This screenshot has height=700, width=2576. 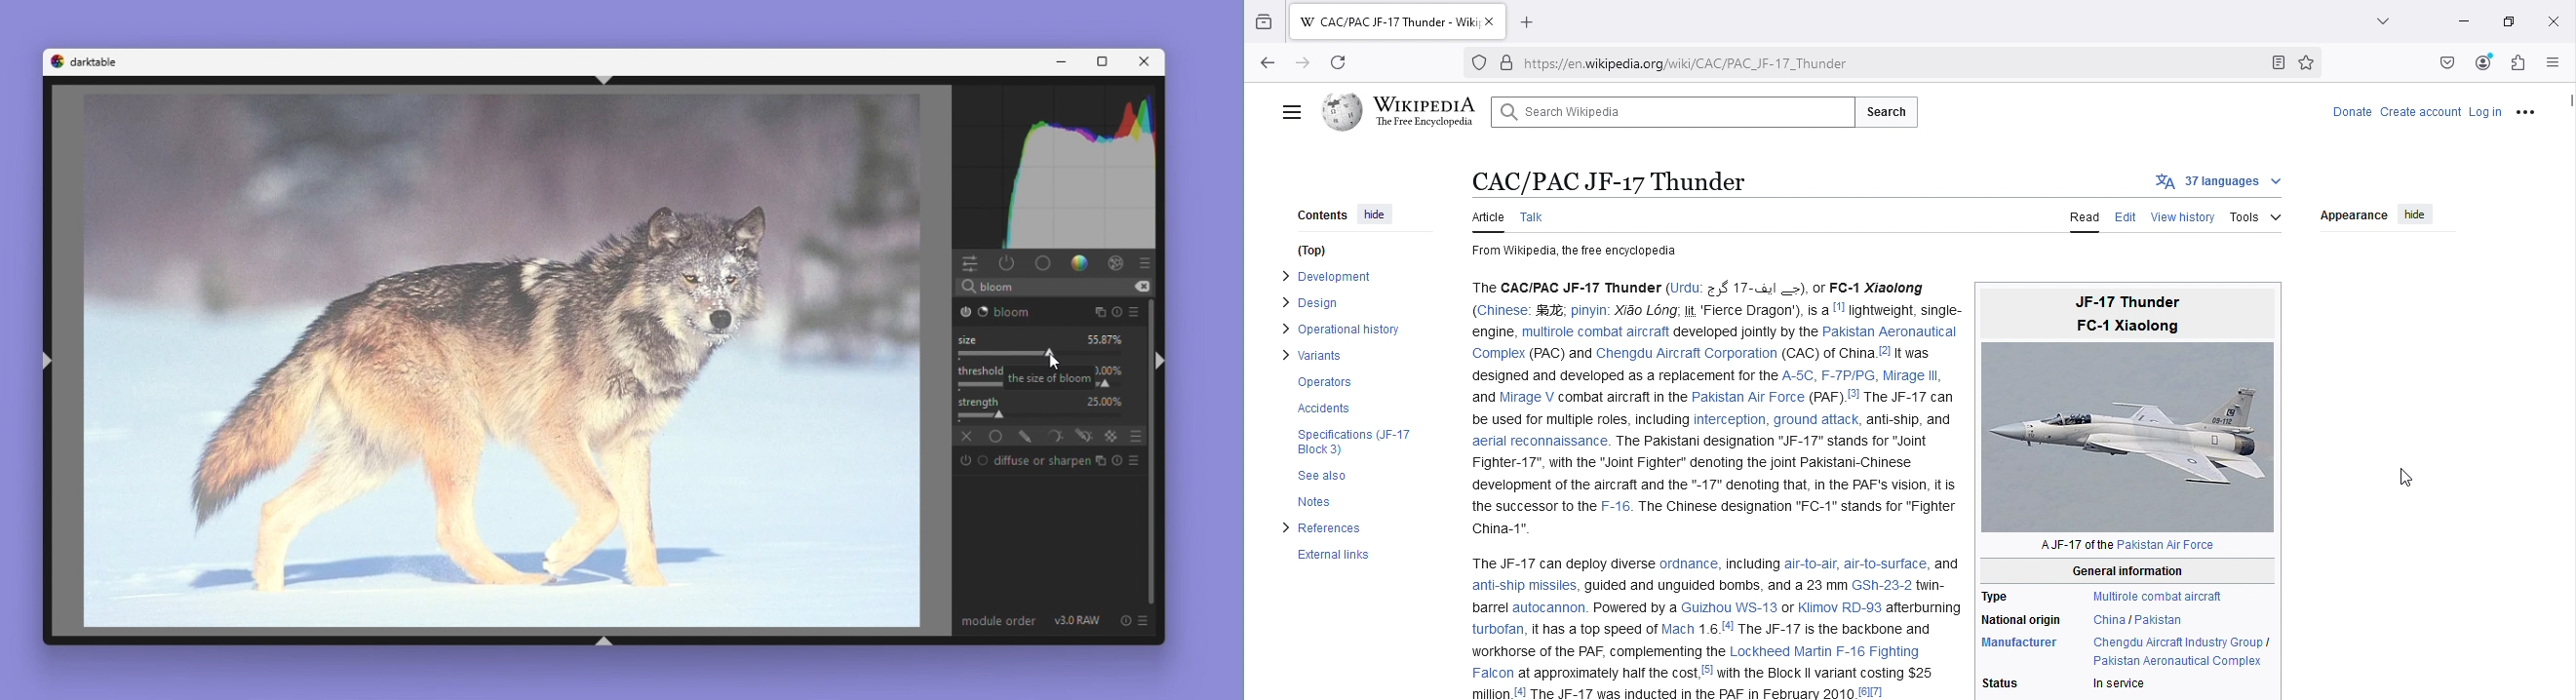 What do you see at coordinates (503, 362) in the screenshot?
I see `image` at bounding box center [503, 362].